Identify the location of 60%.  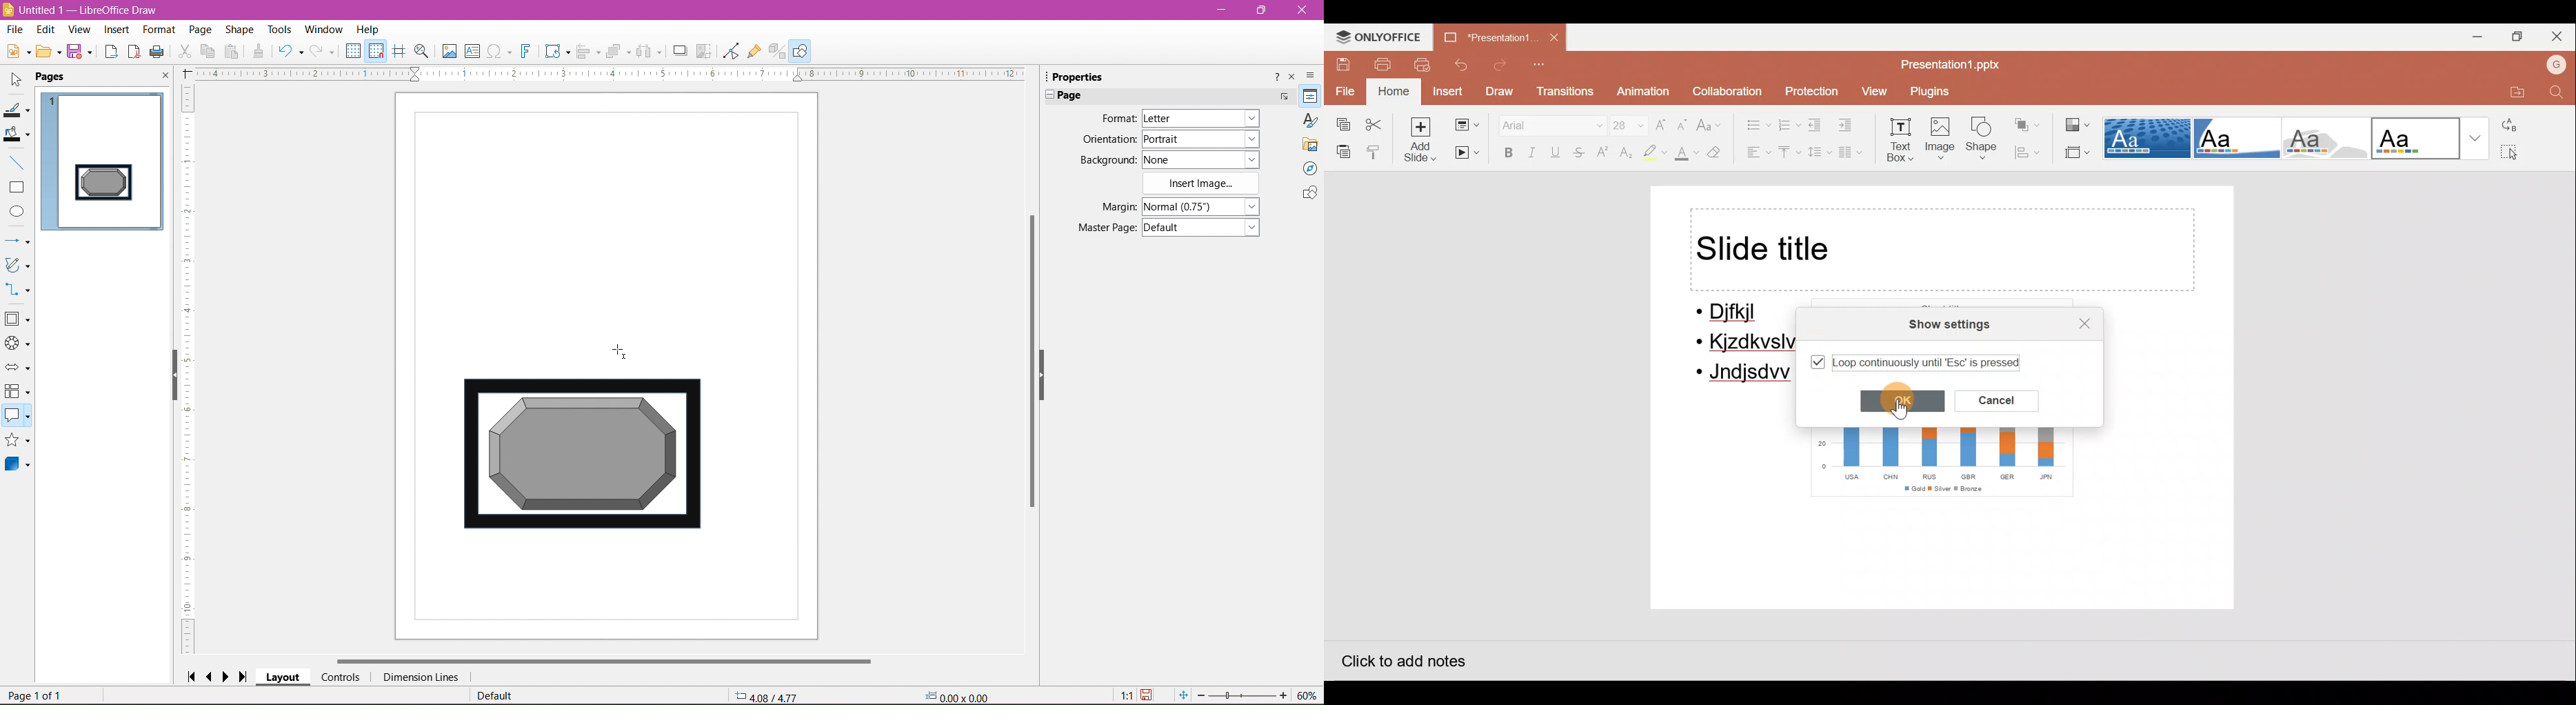
(1309, 695).